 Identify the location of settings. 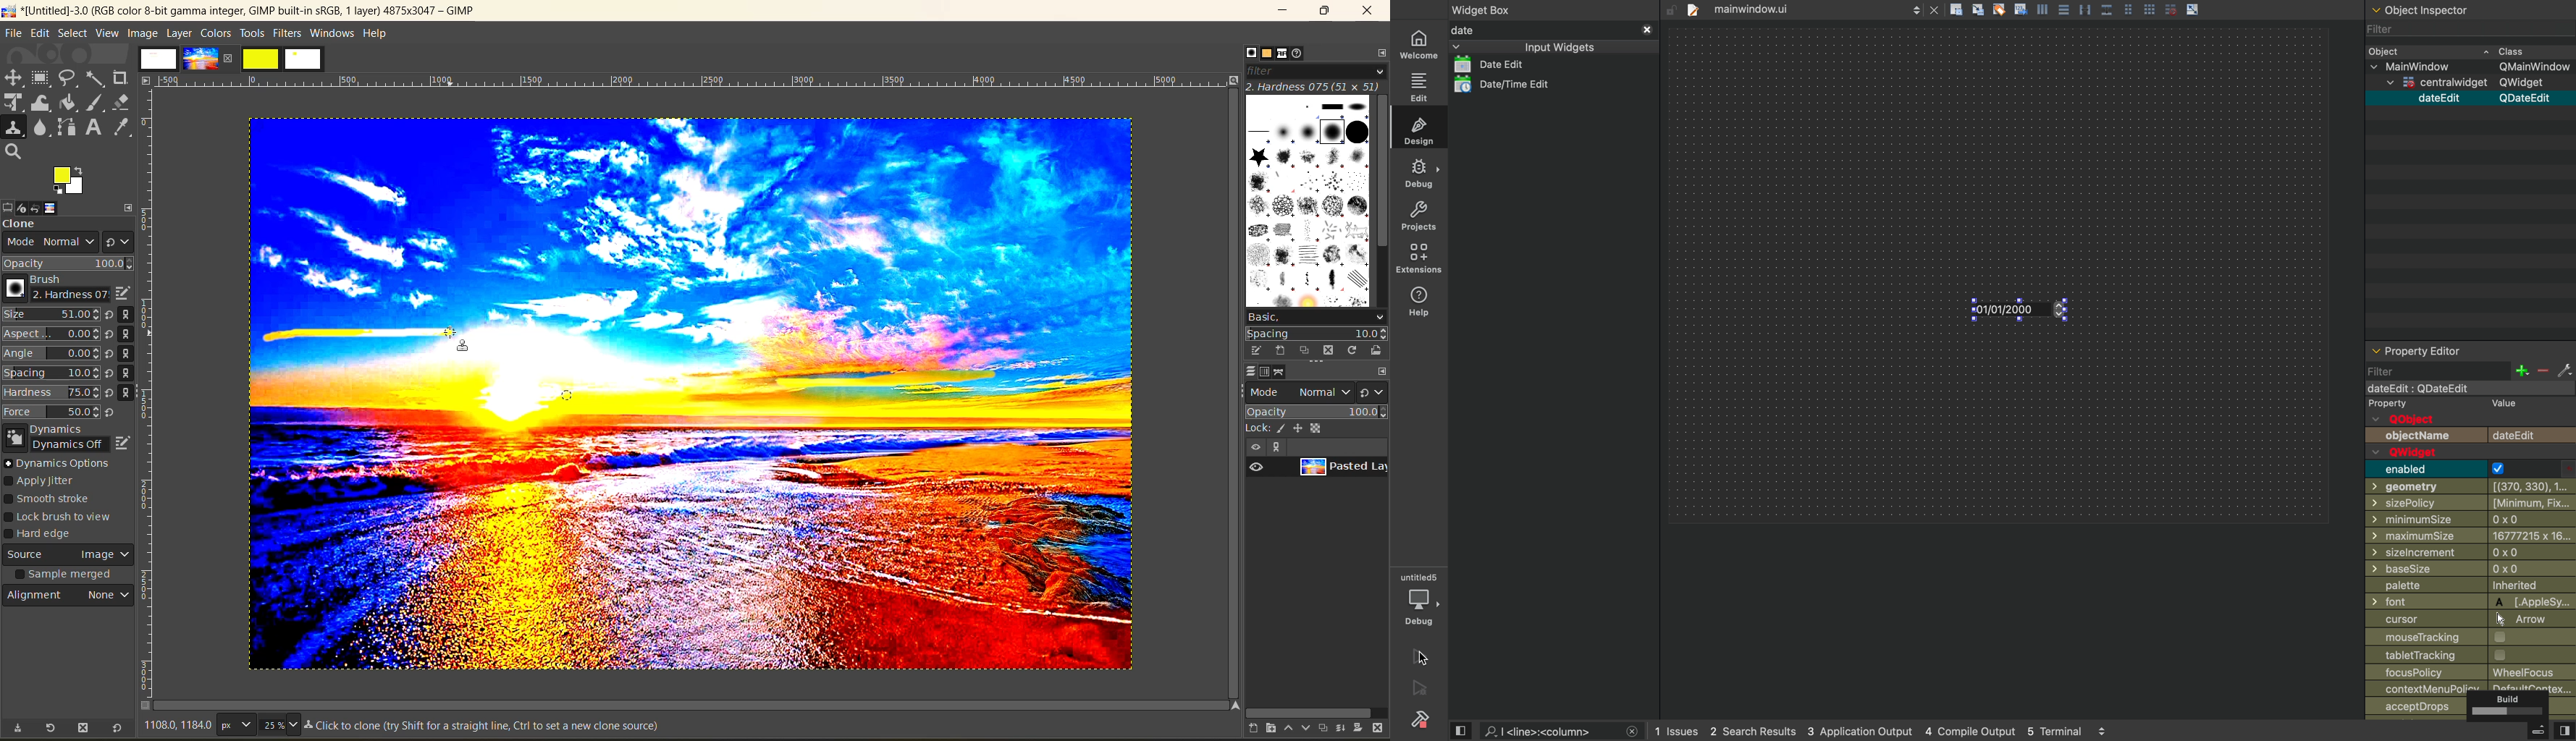
(2564, 370).